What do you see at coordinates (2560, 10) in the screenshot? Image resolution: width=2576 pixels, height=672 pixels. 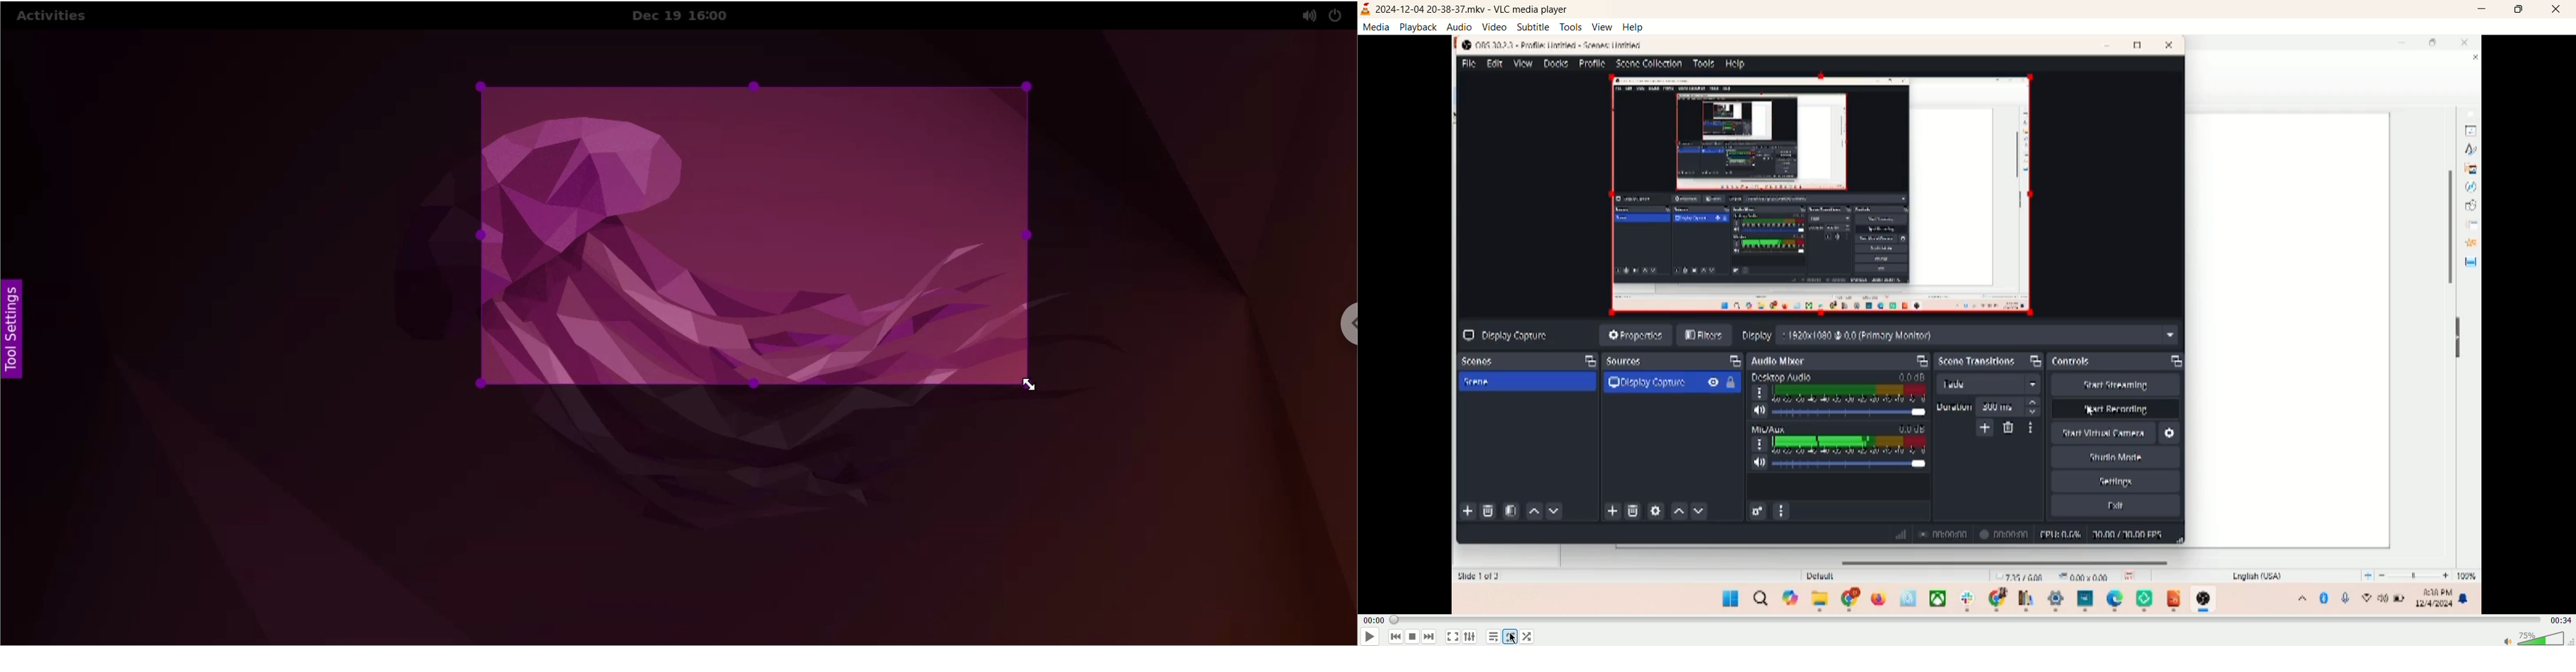 I see `close` at bounding box center [2560, 10].